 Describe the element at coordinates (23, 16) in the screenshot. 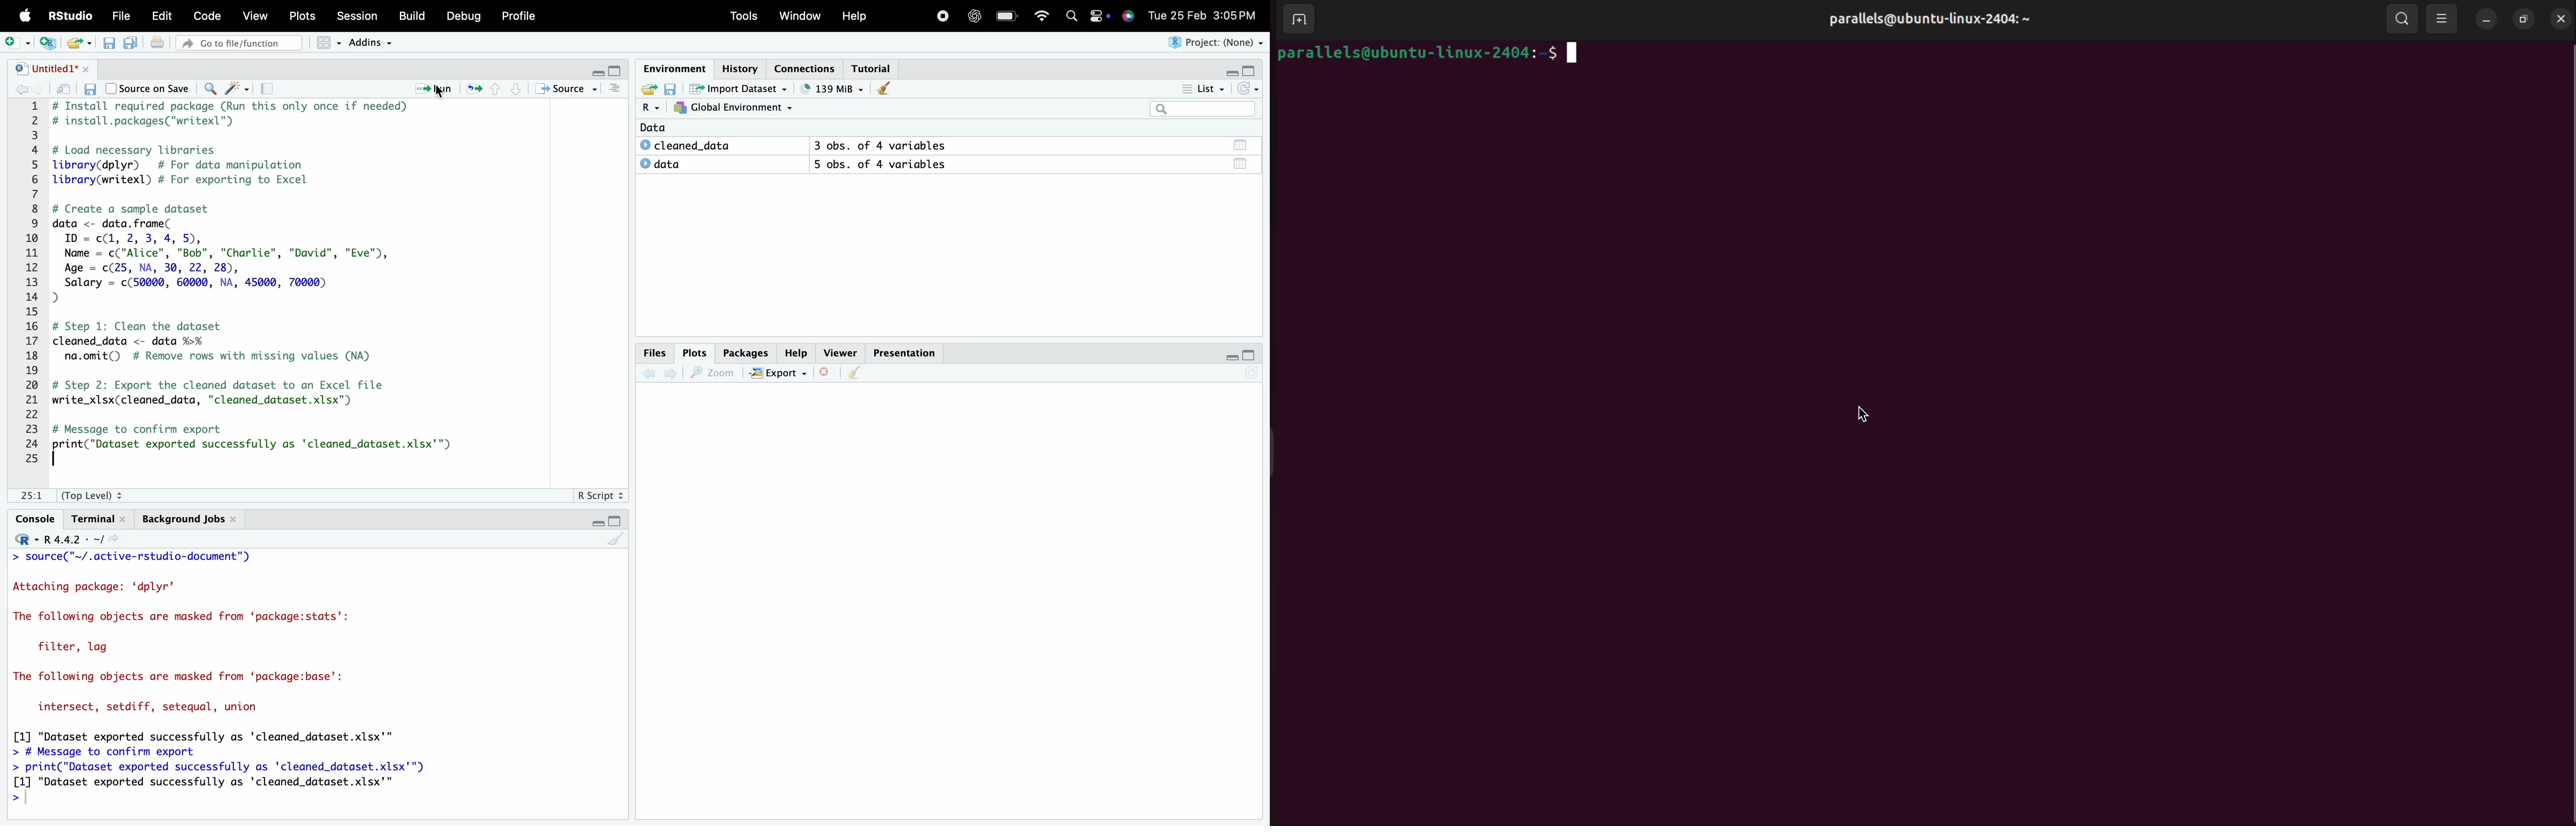

I see `Apple logo` at that location.